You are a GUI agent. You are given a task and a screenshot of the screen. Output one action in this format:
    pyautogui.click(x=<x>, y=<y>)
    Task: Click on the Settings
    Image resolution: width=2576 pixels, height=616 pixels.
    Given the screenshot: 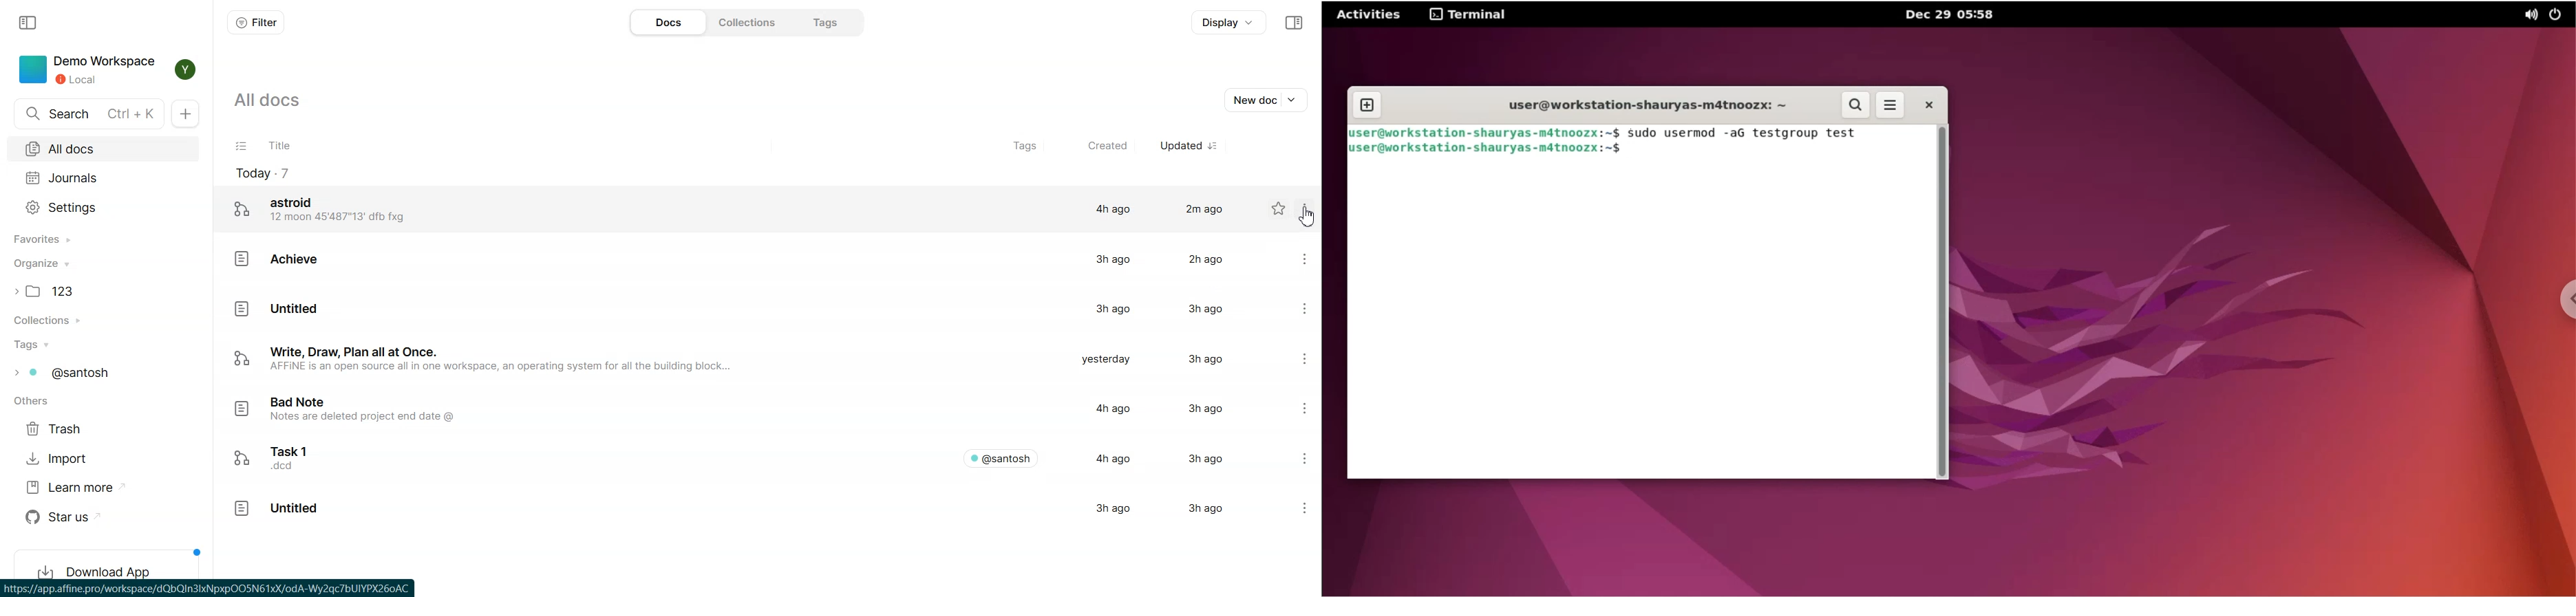 What is the action you would take?
    pyautogui.click(x=1291, y=303)
    